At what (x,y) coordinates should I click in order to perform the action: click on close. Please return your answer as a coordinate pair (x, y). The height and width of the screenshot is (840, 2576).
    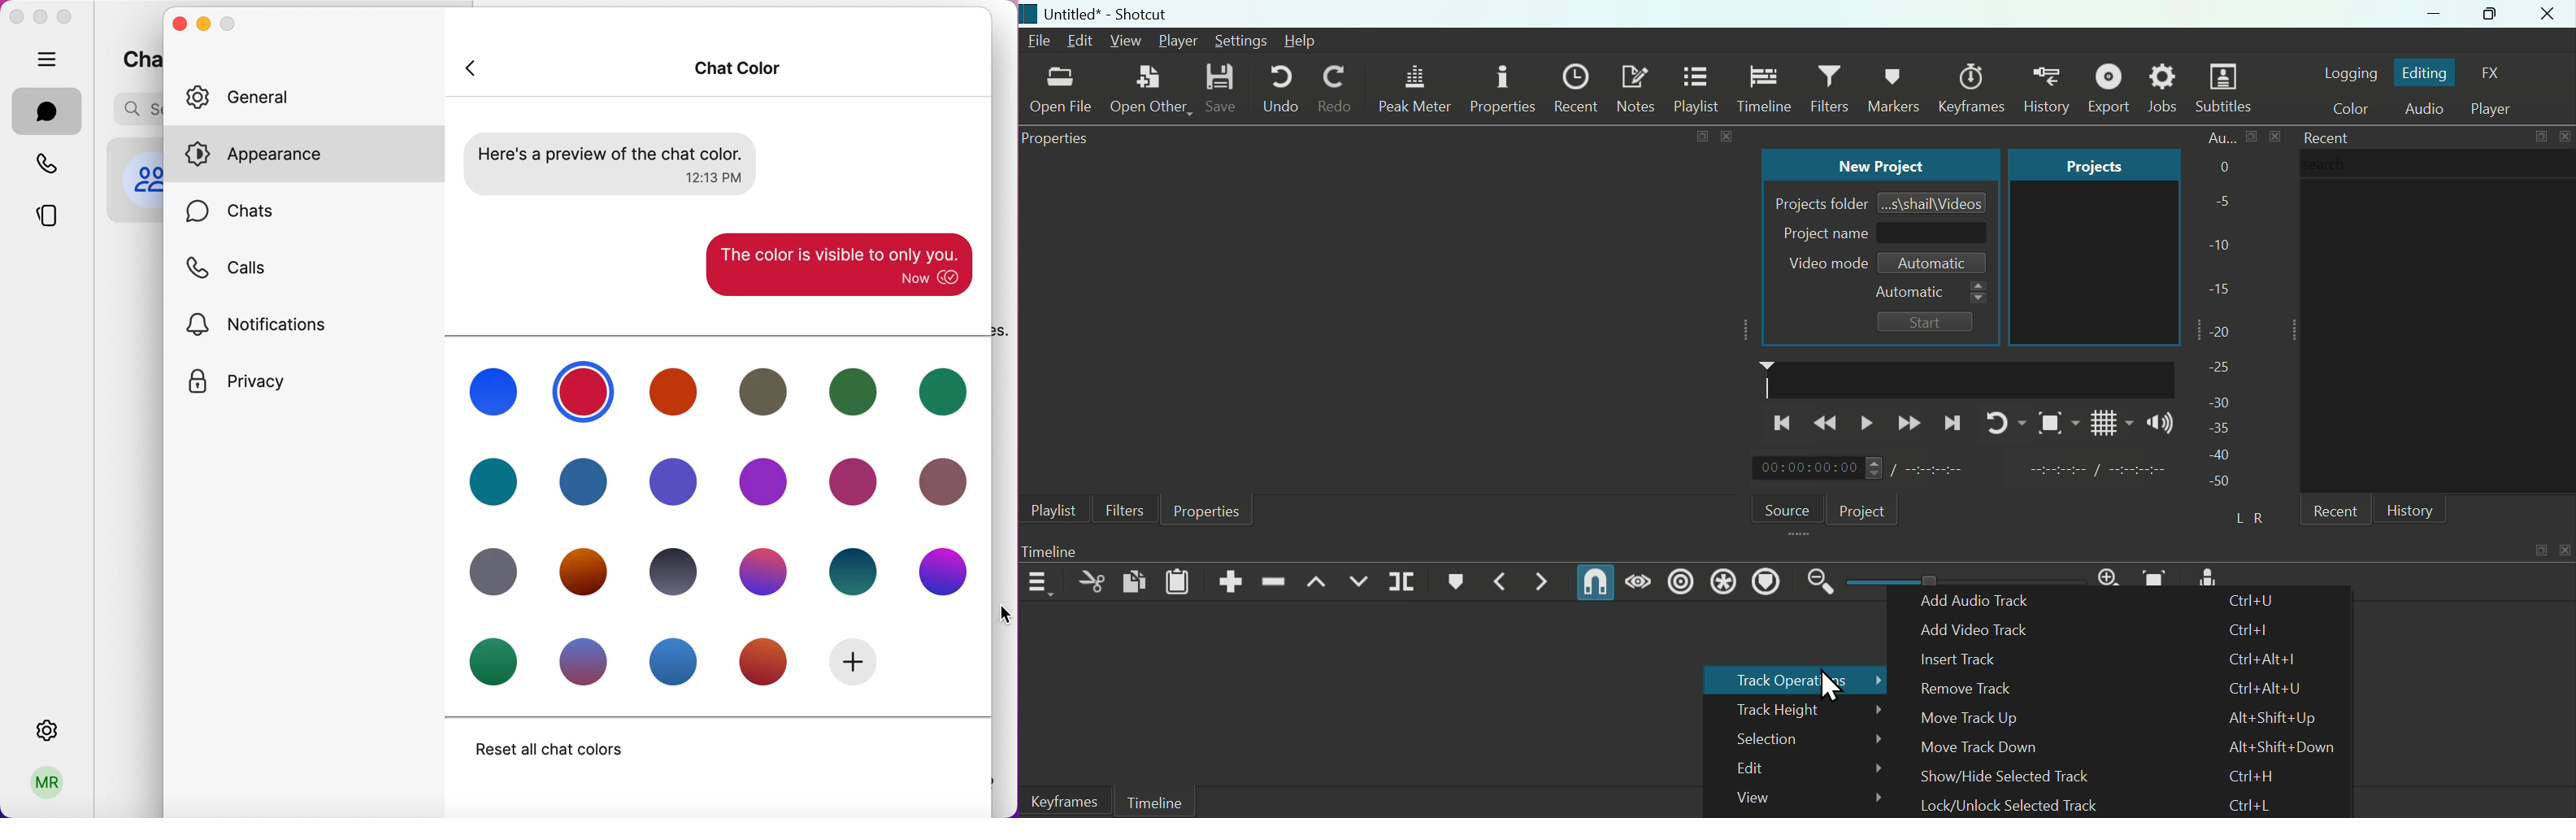
    Looking at the image, I should click on (181, 24).